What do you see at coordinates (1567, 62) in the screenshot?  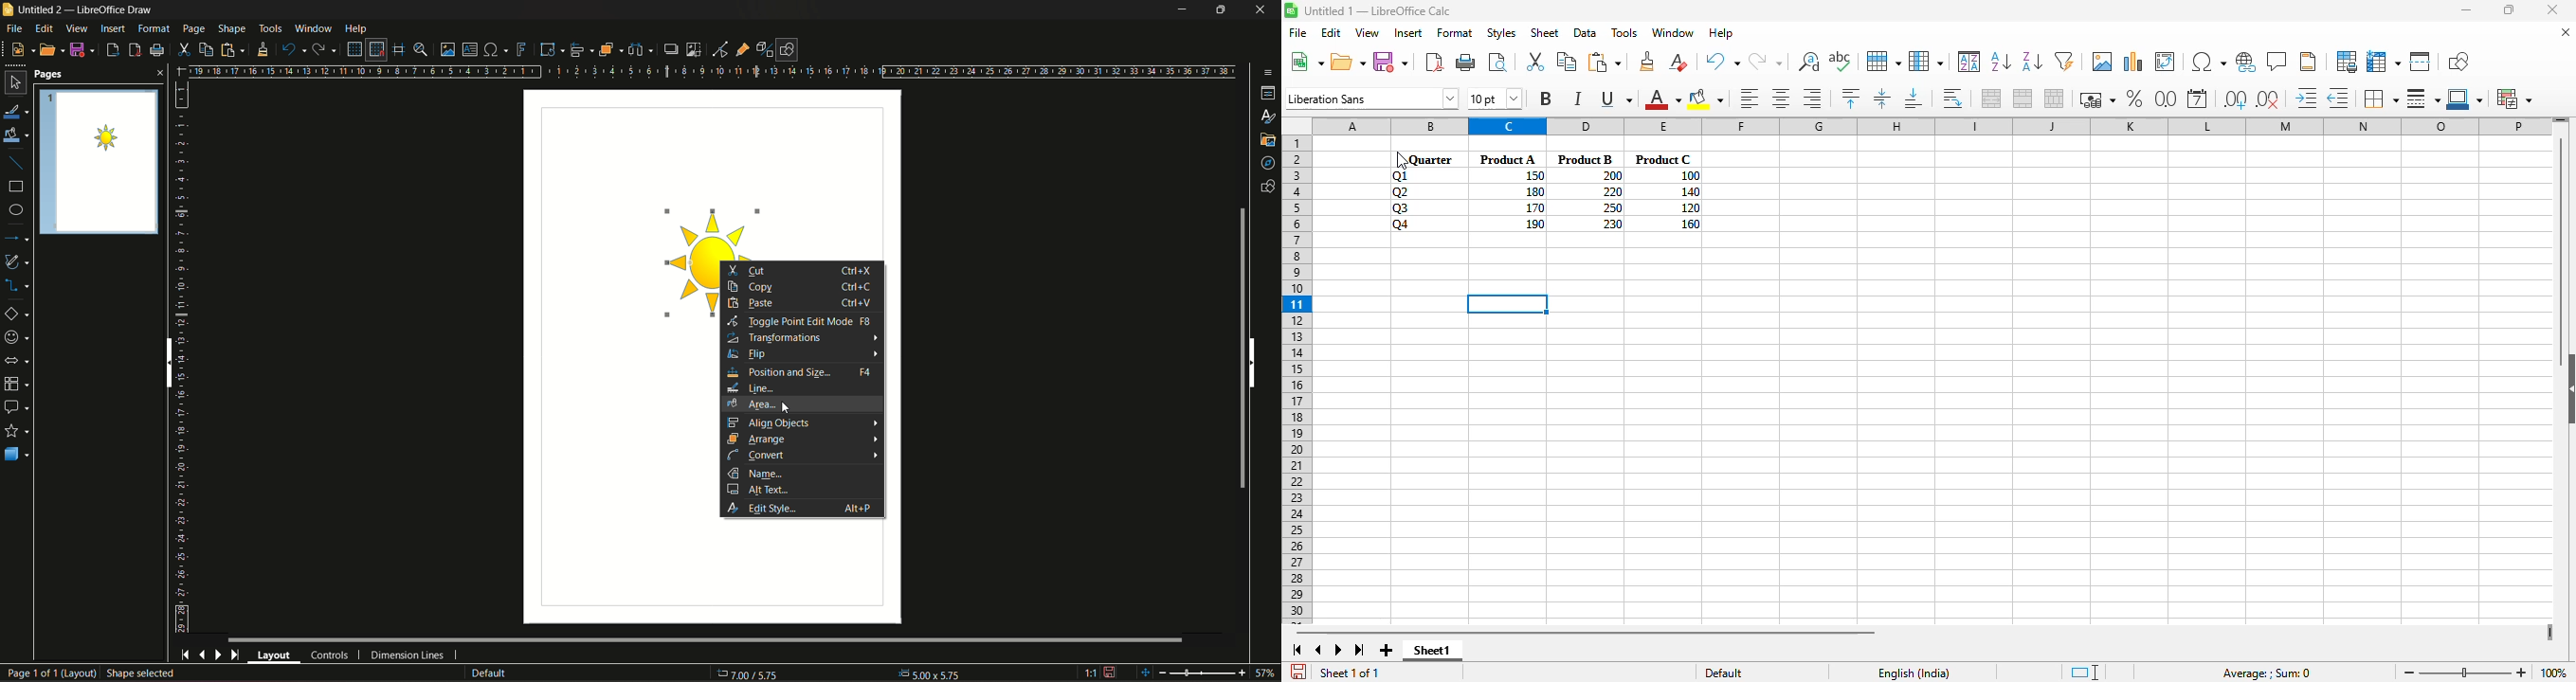 I see `copy` at bounding box center [1567, 62].